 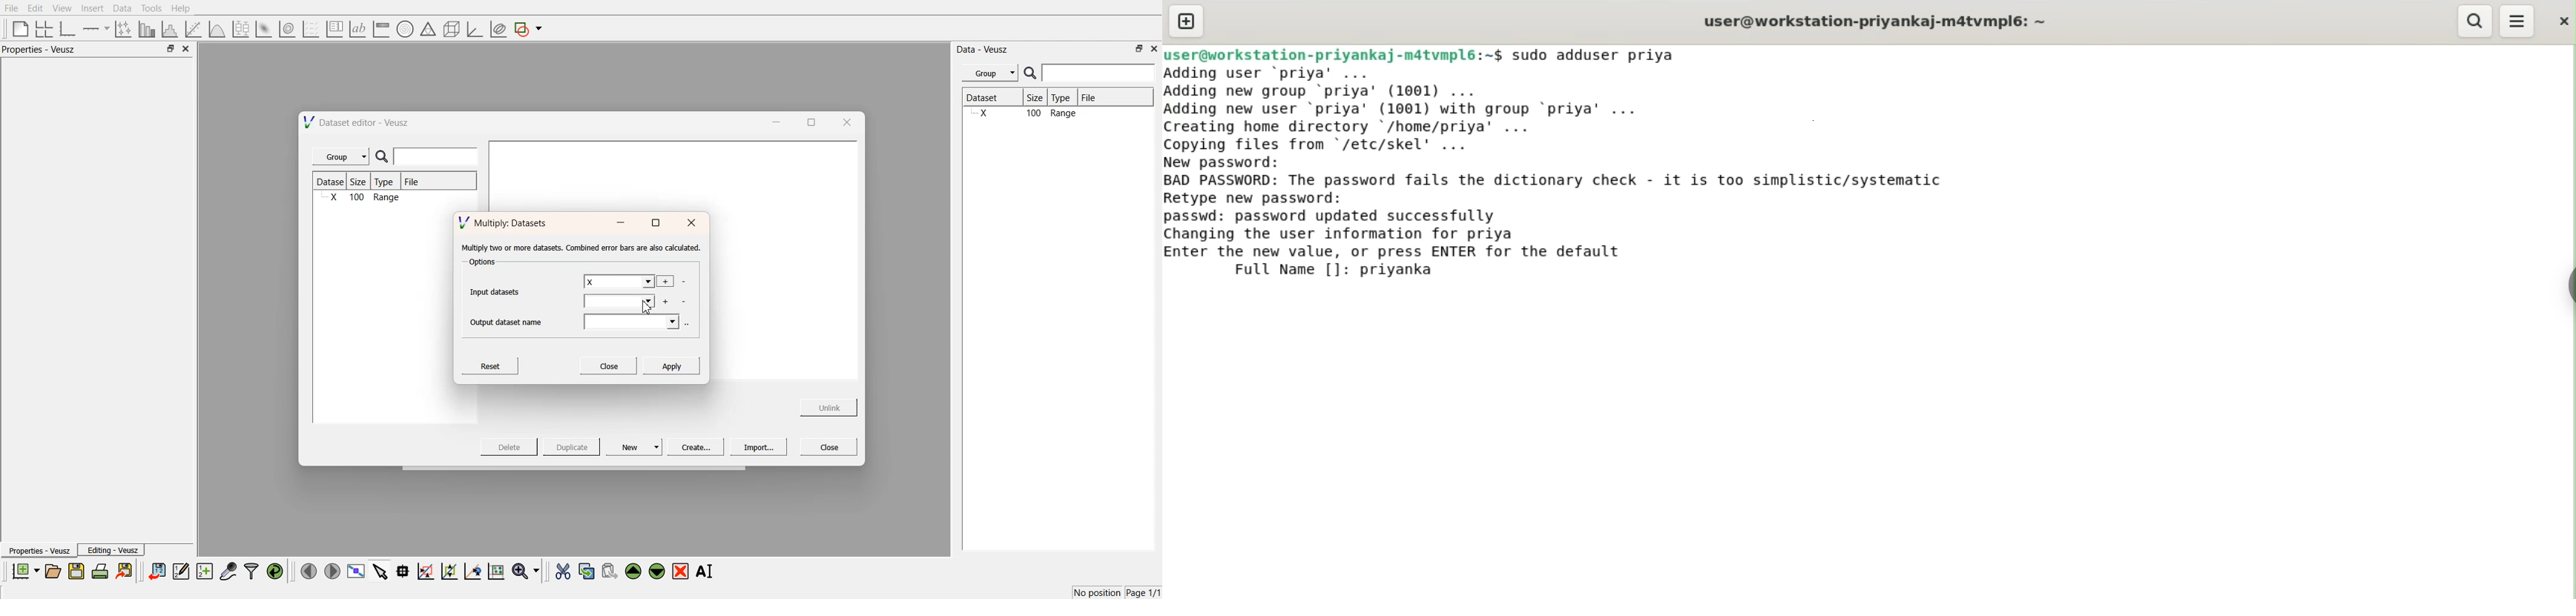 I want to click on maximise, so click(x=808, y=121).